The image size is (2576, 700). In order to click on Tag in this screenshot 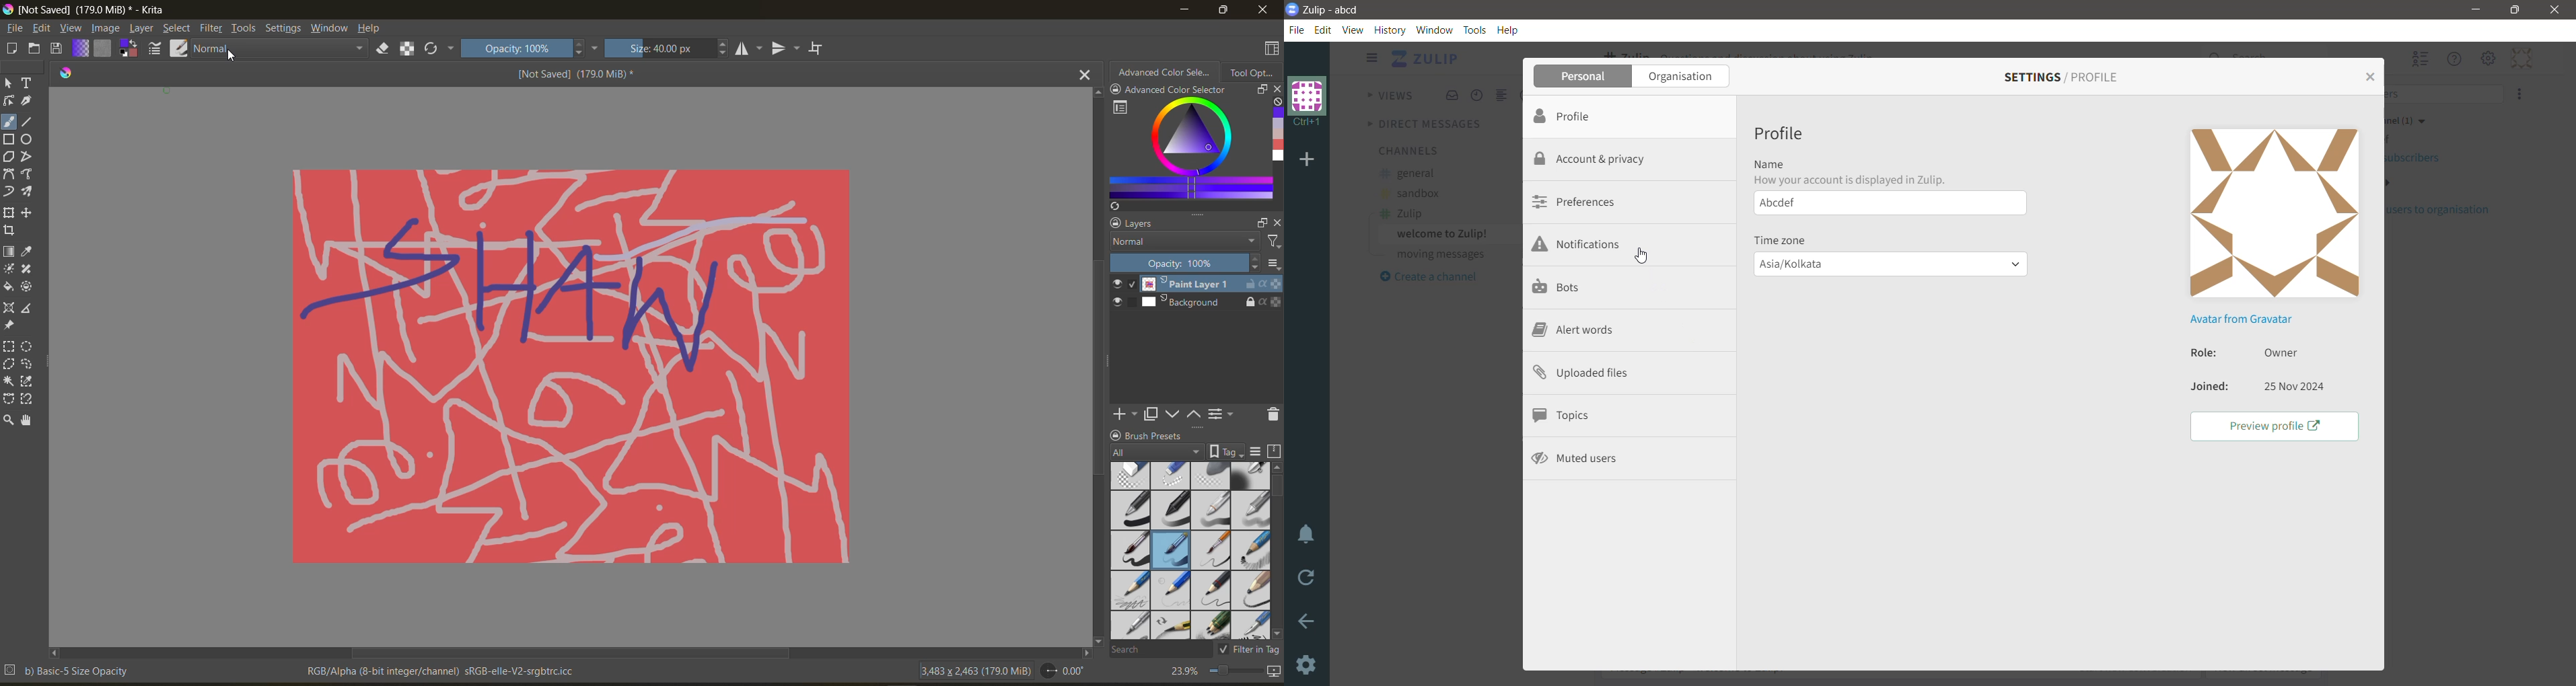, I will do `click(1228, 451)`.